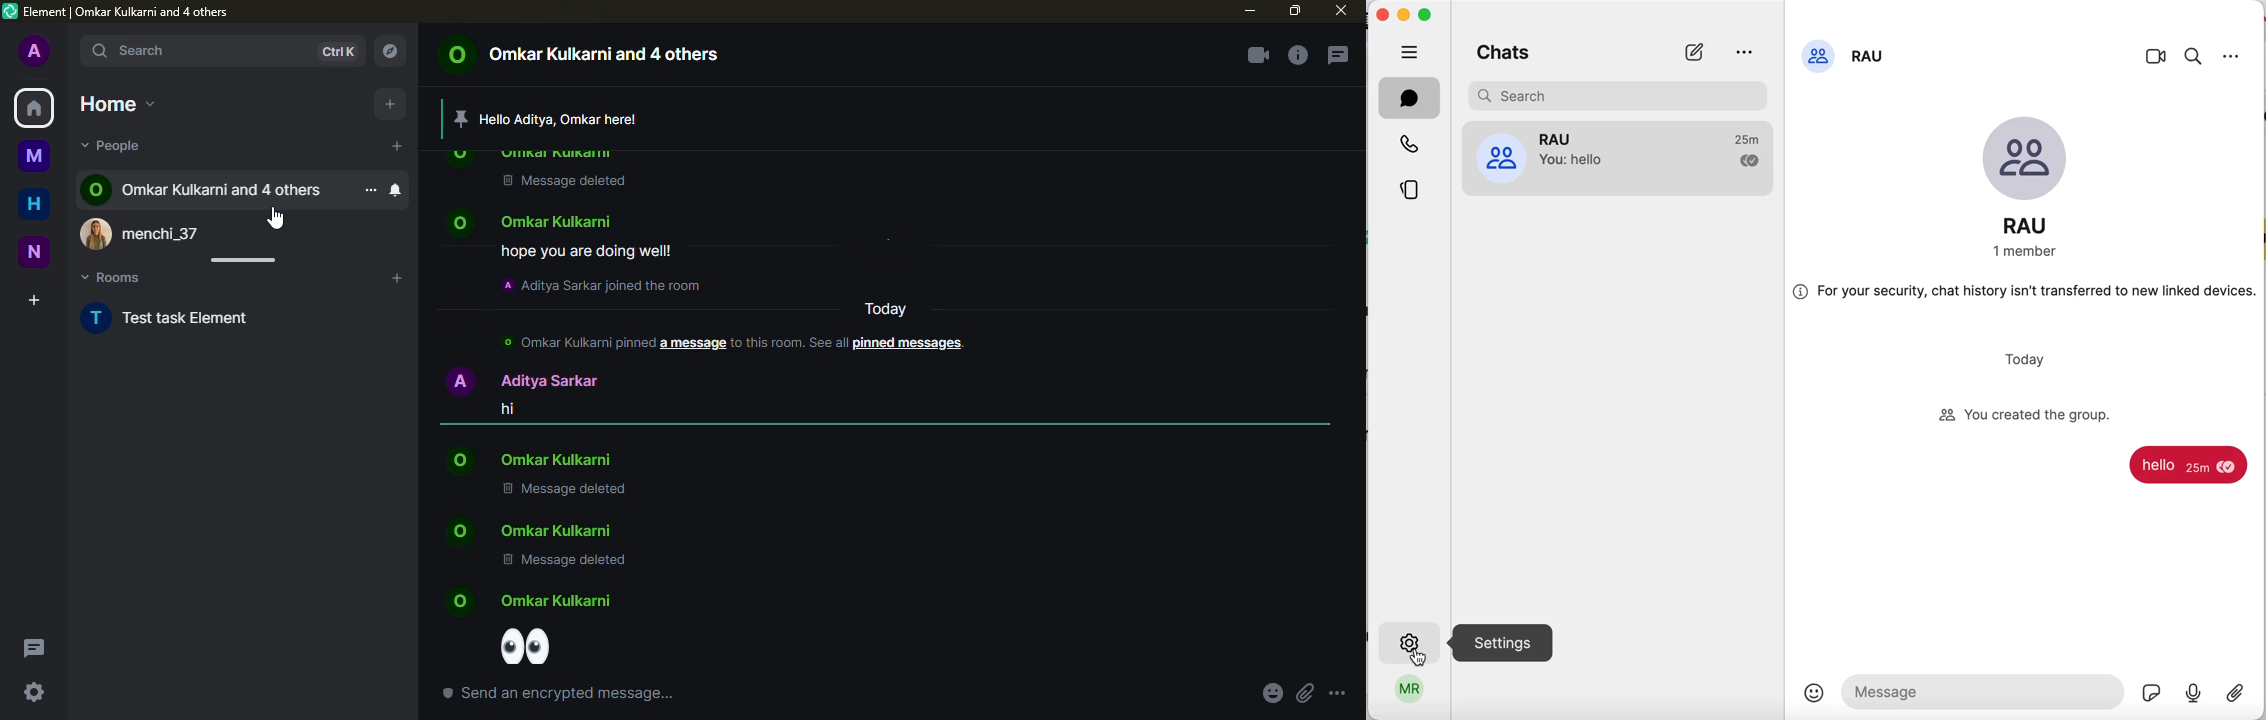  I want to click on video call, so click(1260, 50).